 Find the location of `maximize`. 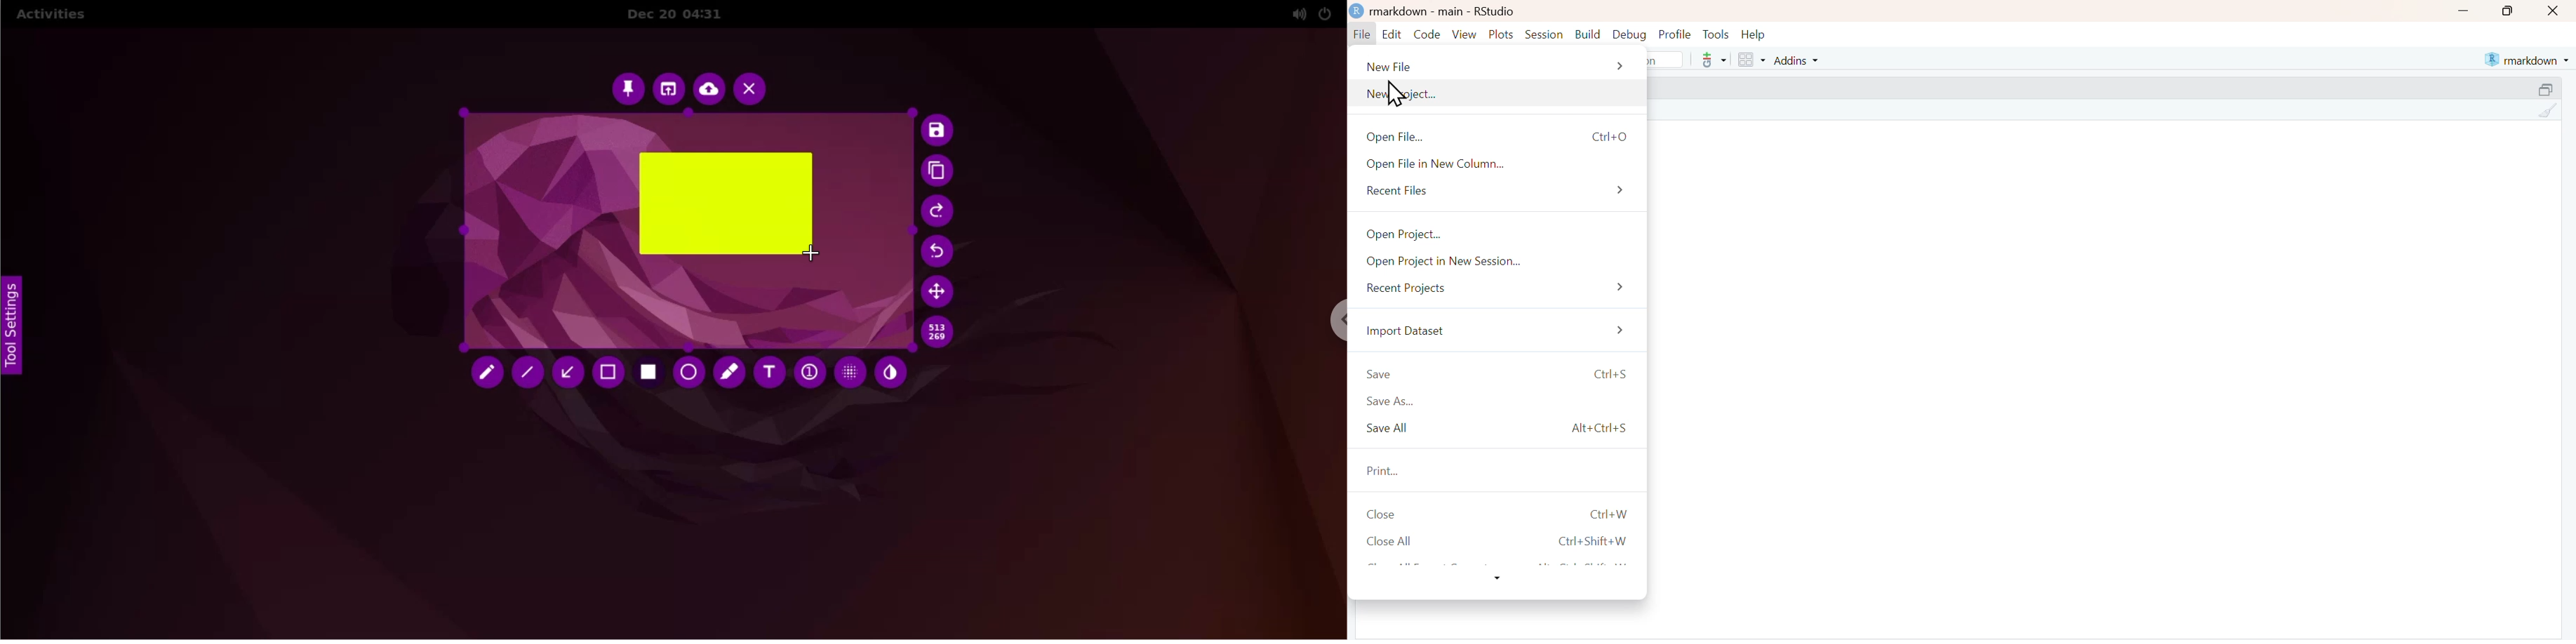

maximize is located at coordinates (2506, 11).